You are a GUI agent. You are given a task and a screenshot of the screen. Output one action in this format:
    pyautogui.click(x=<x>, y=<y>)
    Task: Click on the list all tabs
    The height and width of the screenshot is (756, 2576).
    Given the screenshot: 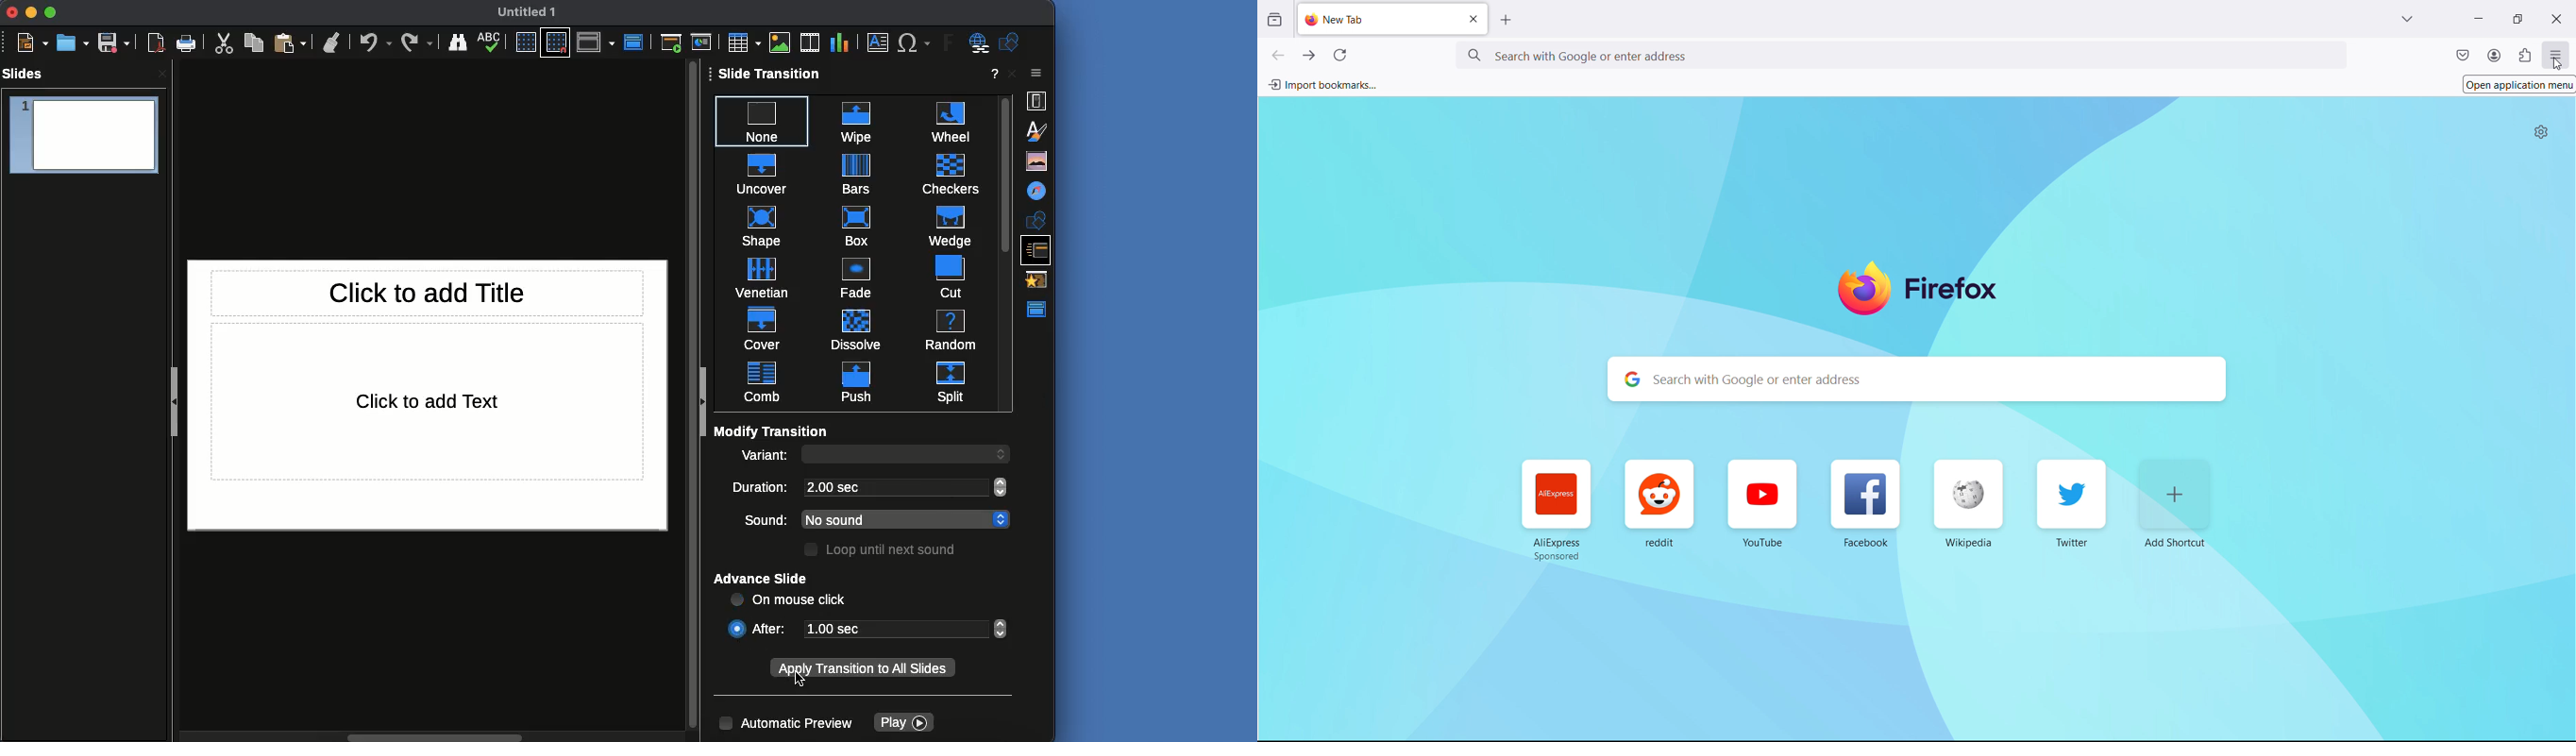 What is the action you would take?
    pyautogui.click(x=2407, y=17)
    